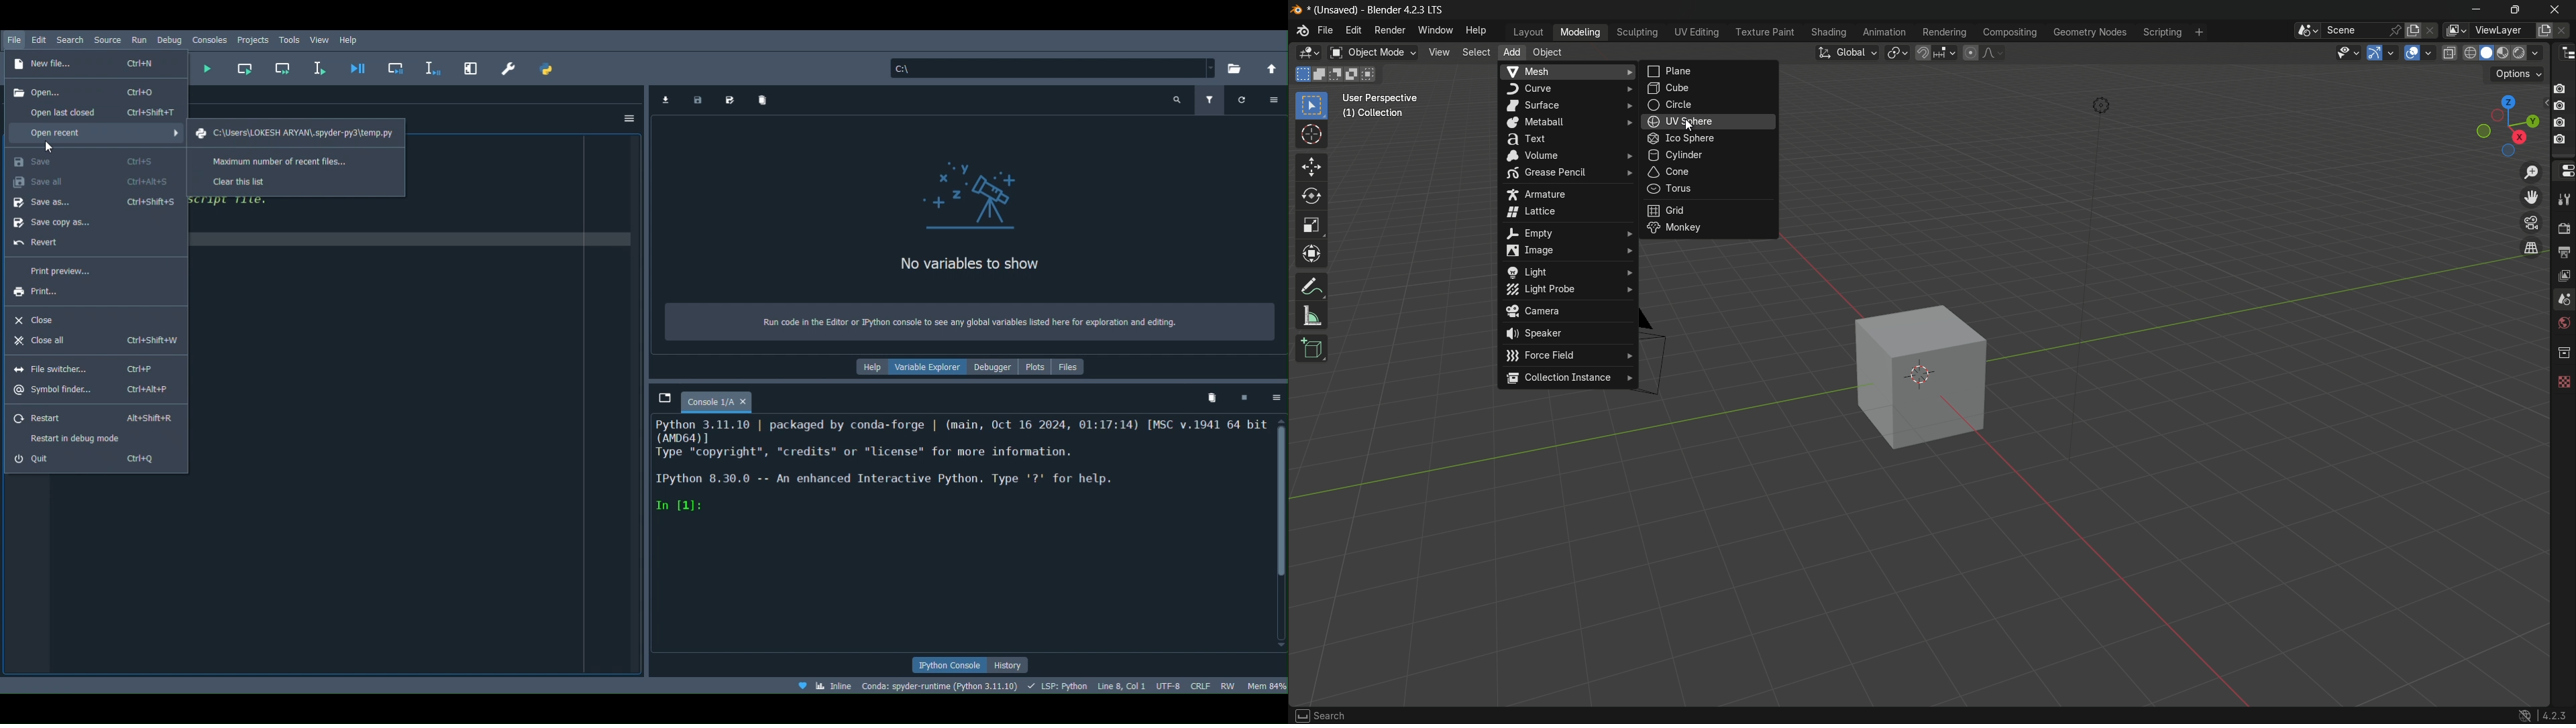  Describe the element at coordinates (1711, 70) in the screenshot. I see `plane` at that location.